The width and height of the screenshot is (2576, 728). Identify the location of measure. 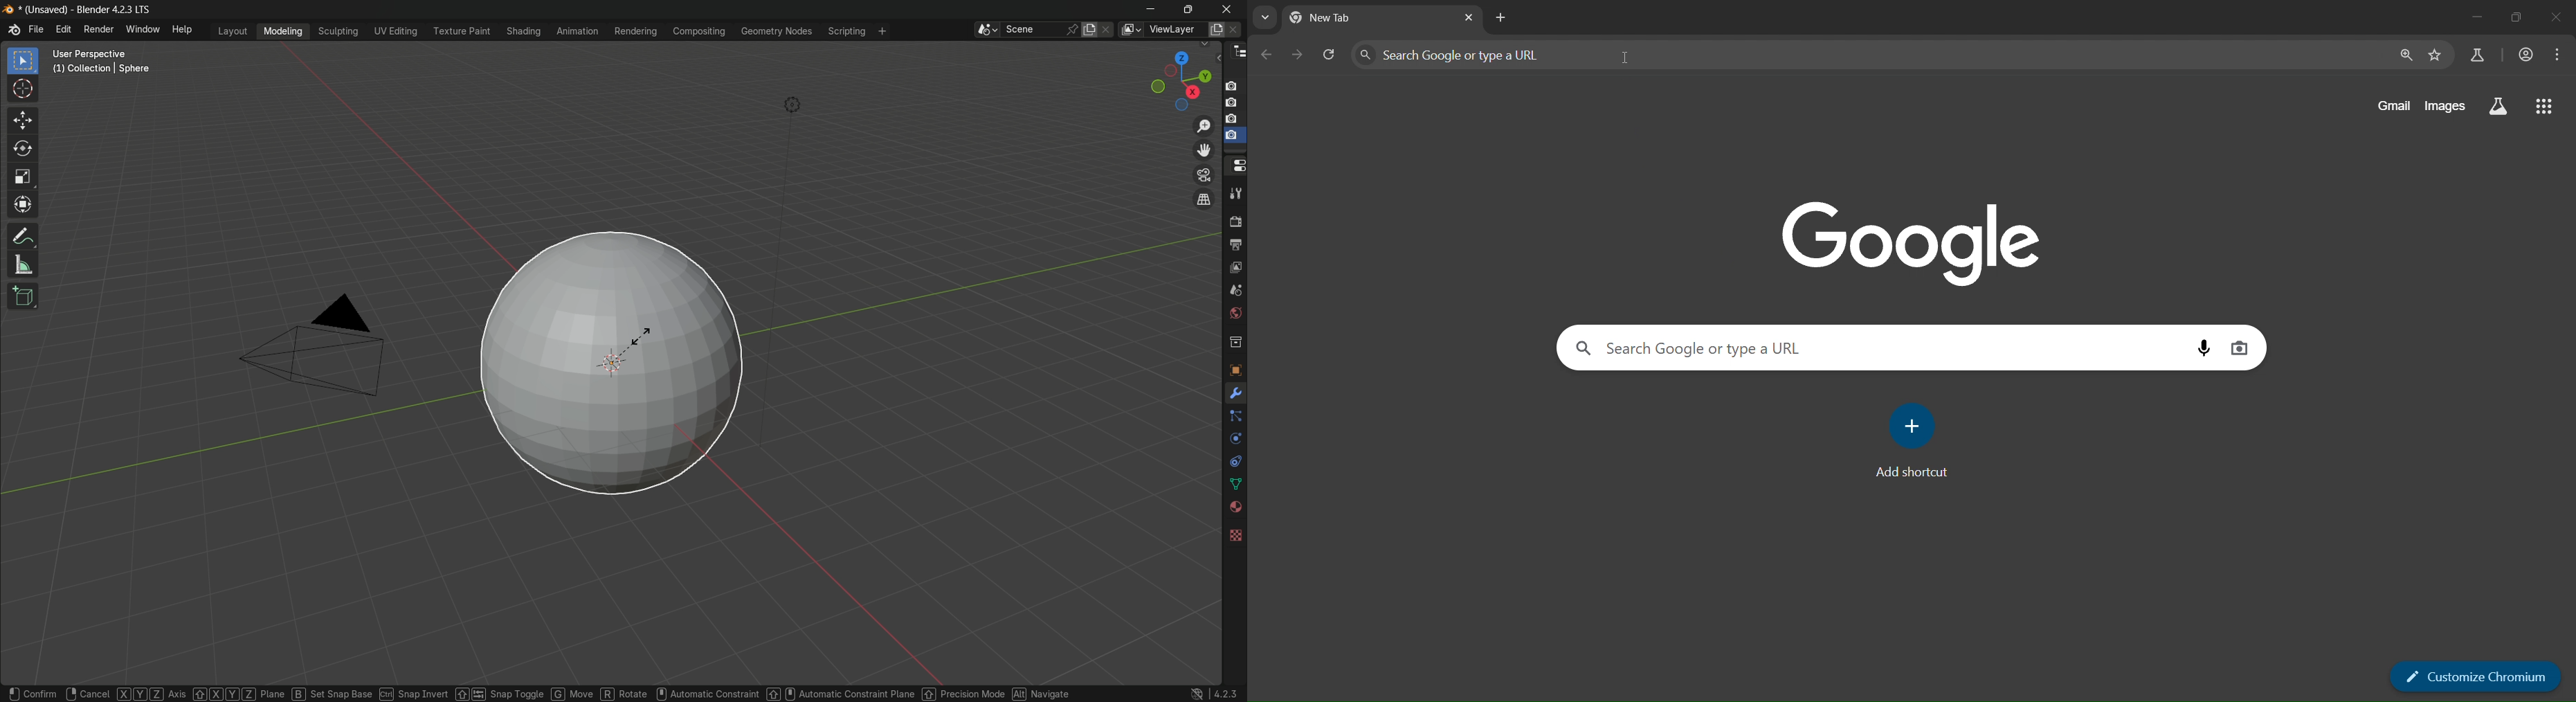
(23, 266).